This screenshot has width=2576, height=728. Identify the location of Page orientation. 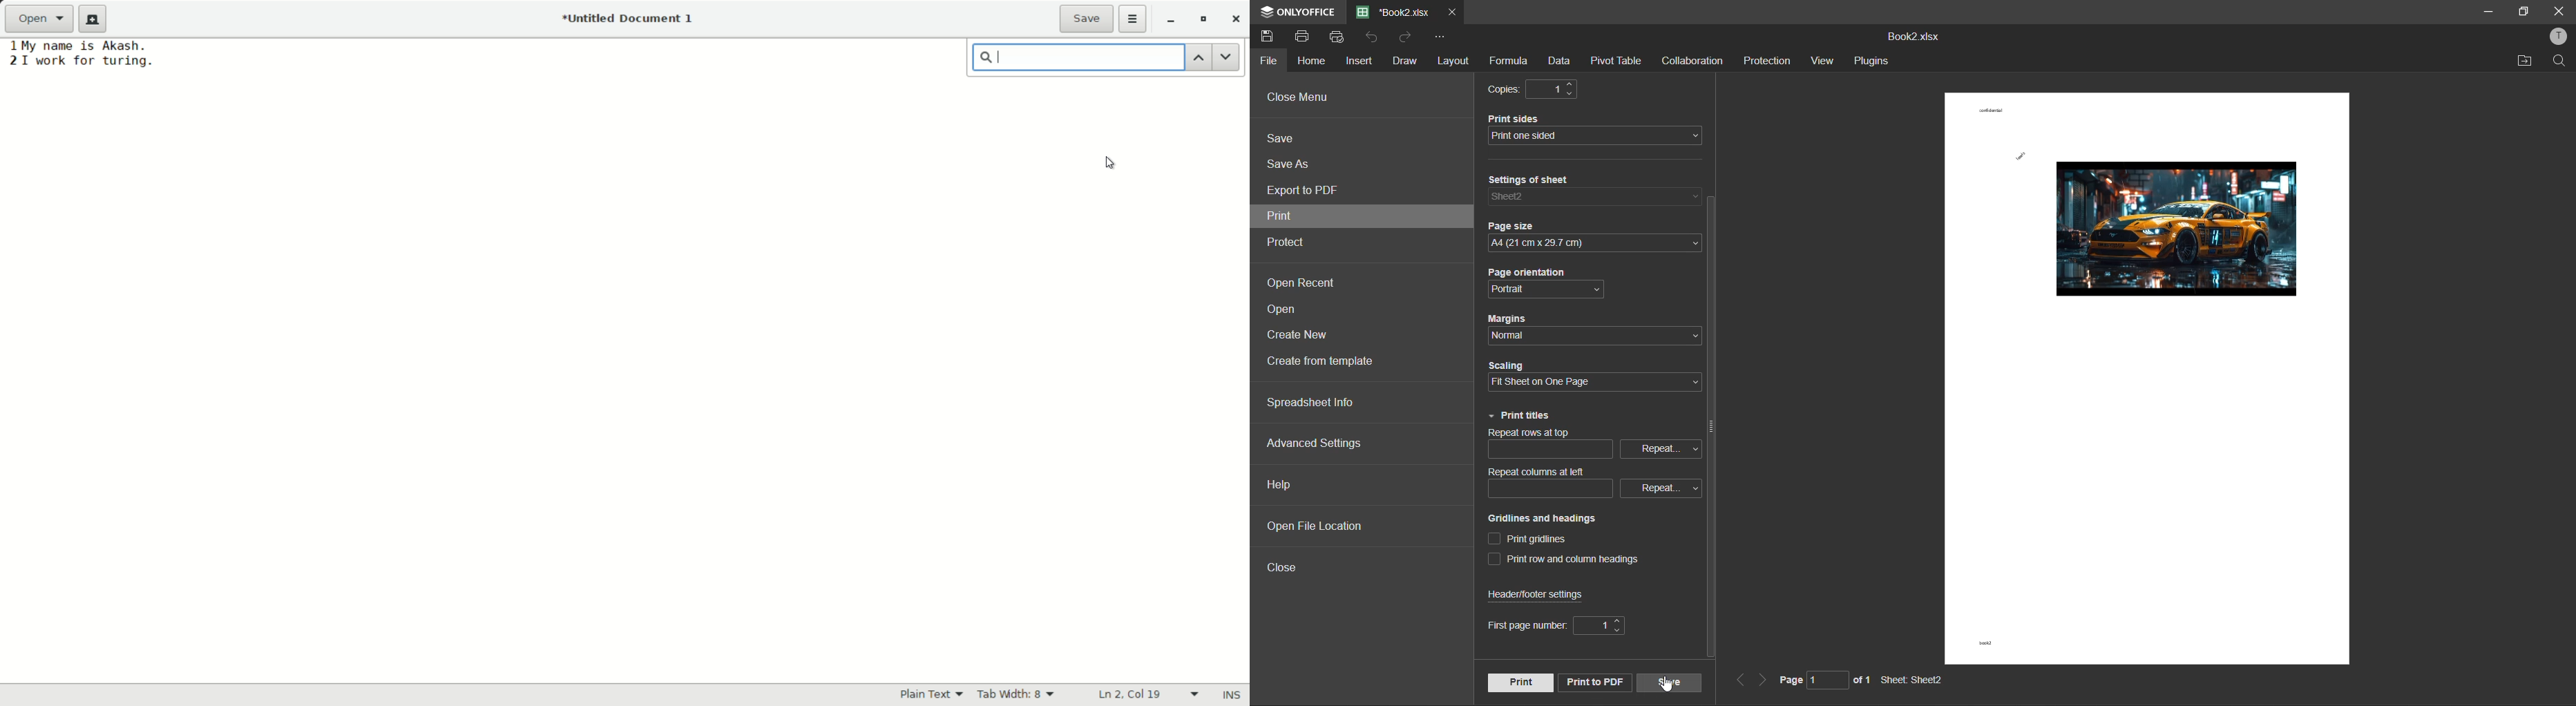
(1525, 272).